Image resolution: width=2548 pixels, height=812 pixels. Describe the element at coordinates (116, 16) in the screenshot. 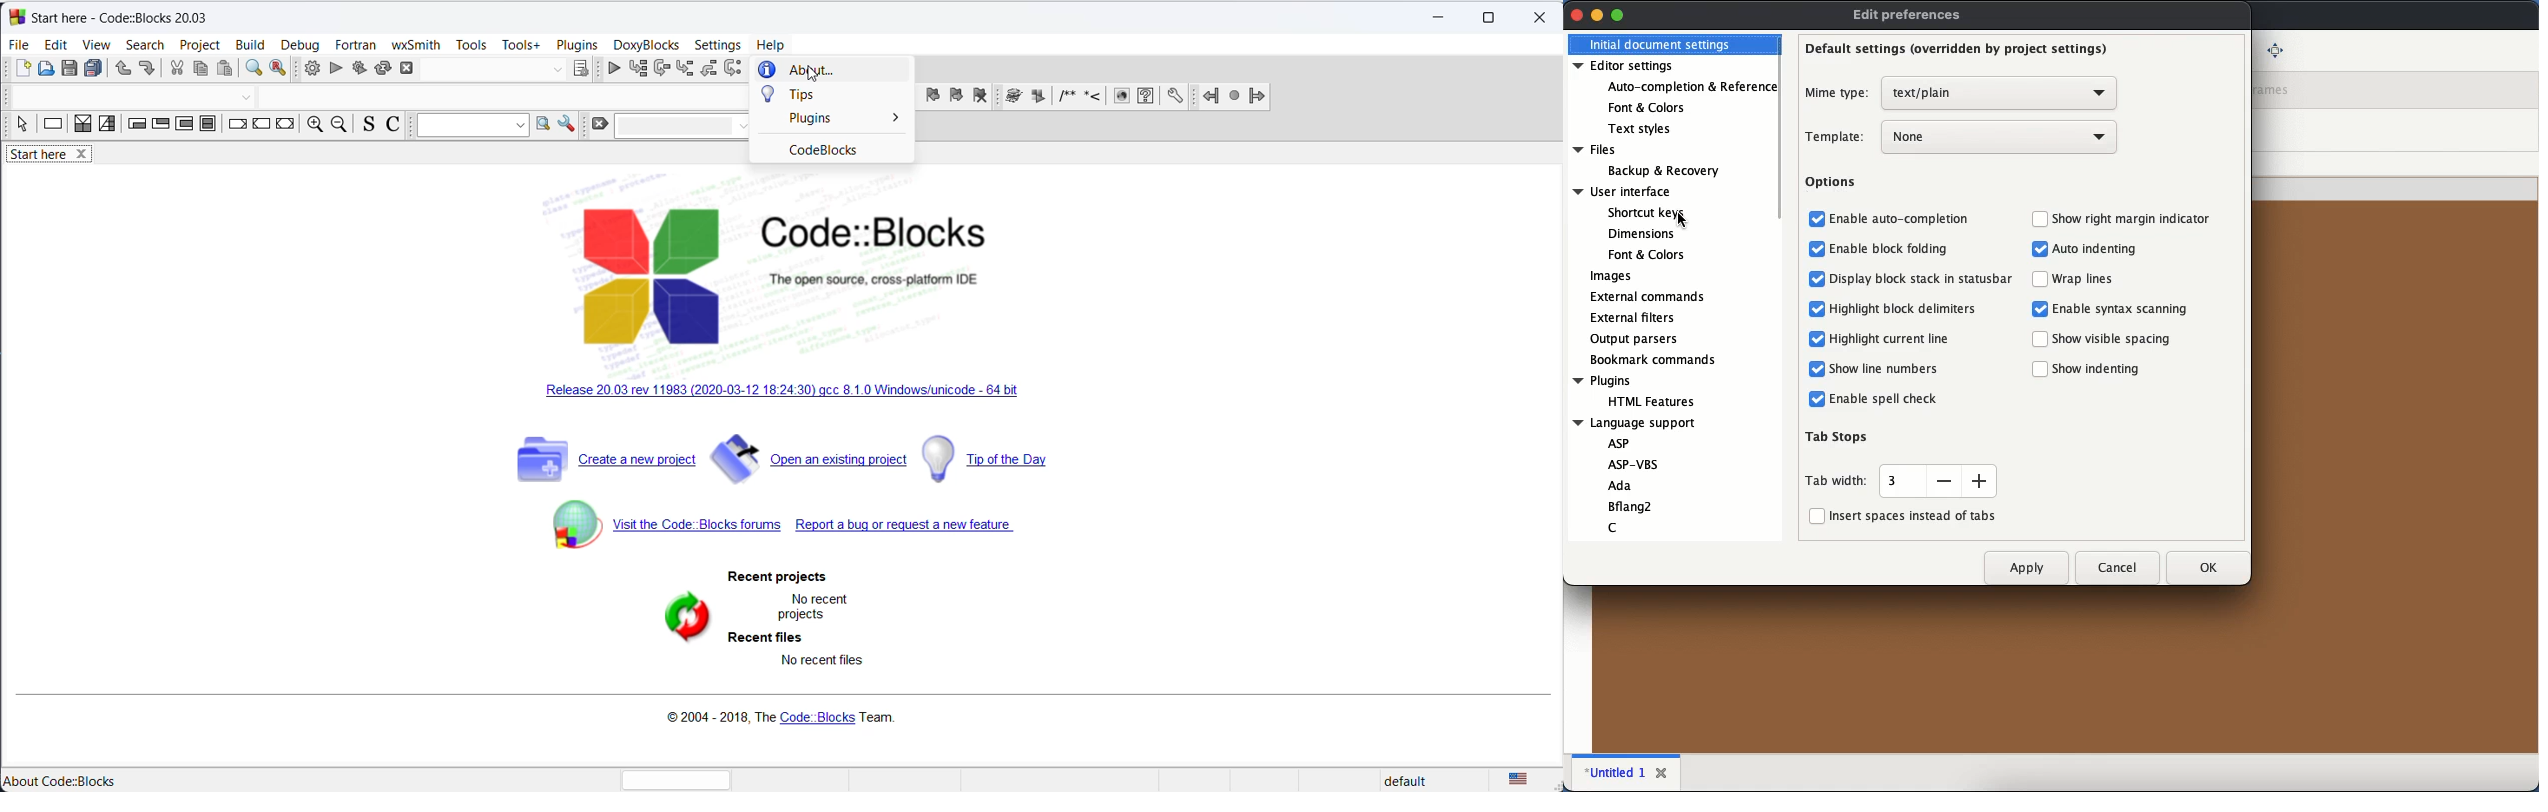

I see `file title` at that location.